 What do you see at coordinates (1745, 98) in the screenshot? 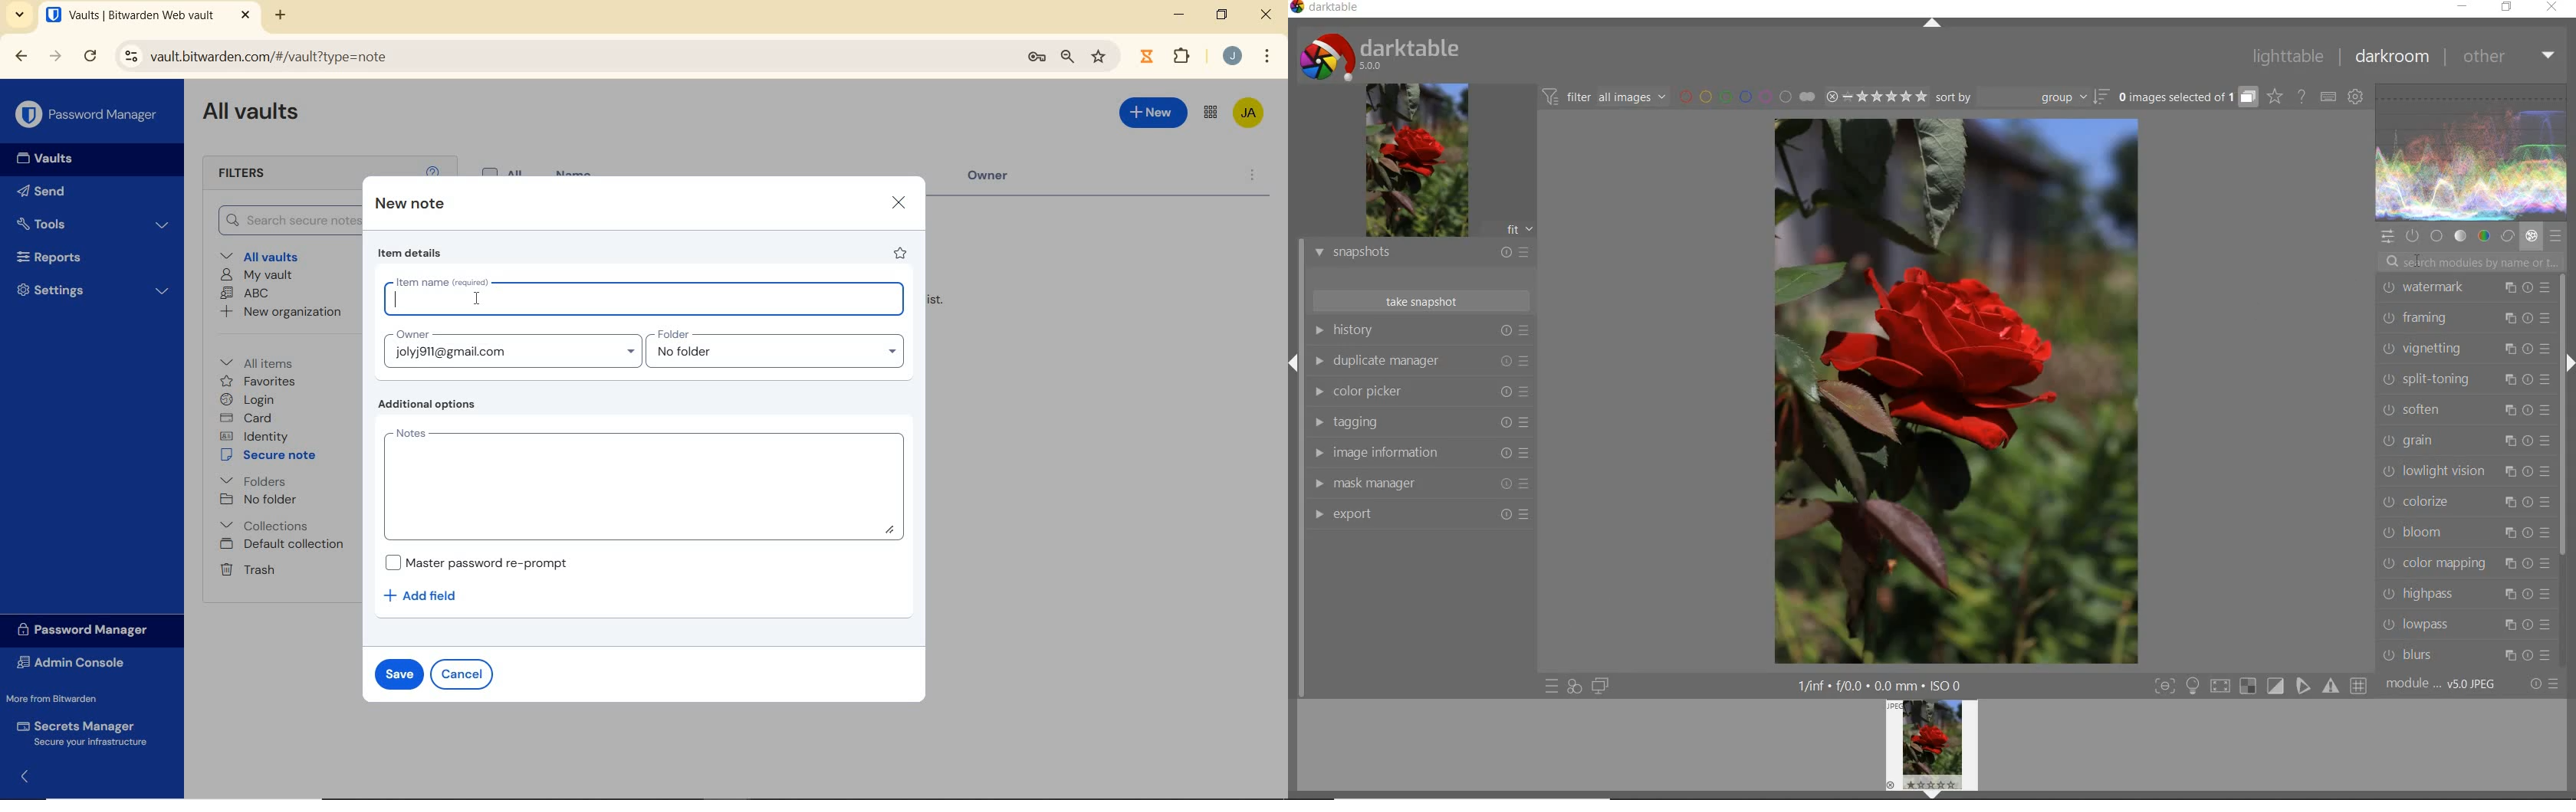
I see `filter images by color labels` at bounding box center [1745, 98].